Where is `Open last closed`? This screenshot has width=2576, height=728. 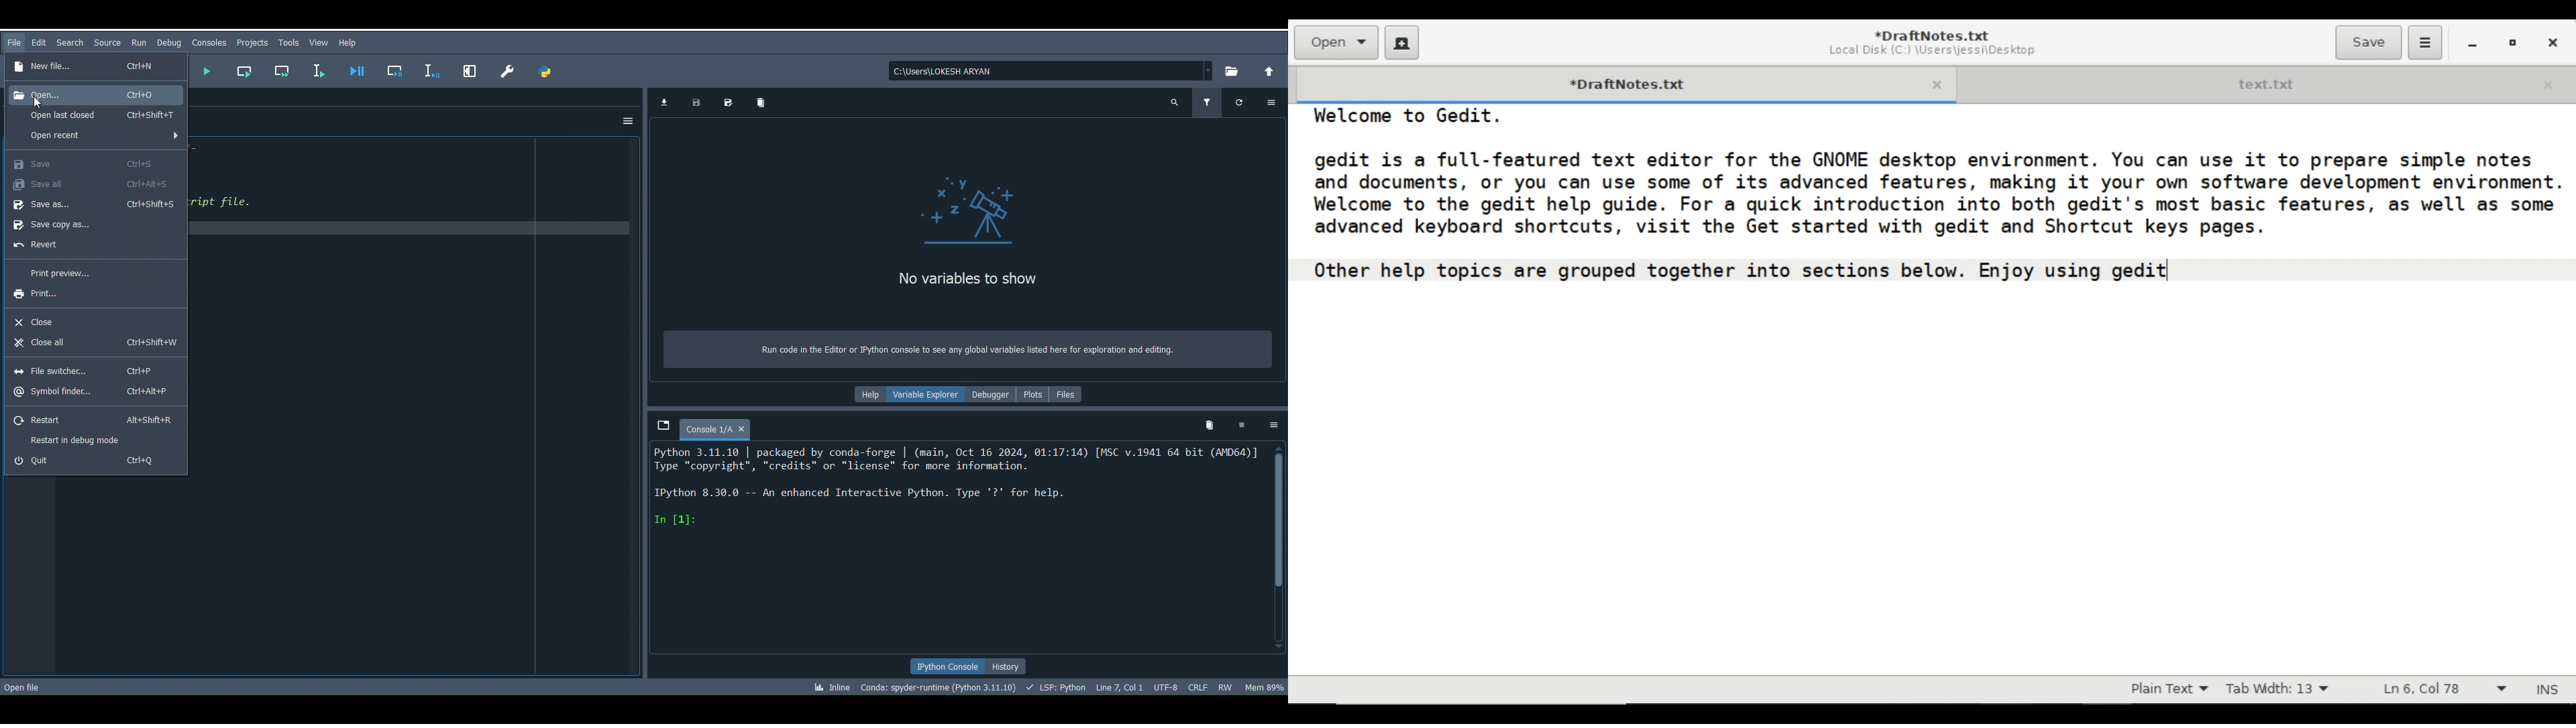
Open last closed is located at coordinates (93, 116).